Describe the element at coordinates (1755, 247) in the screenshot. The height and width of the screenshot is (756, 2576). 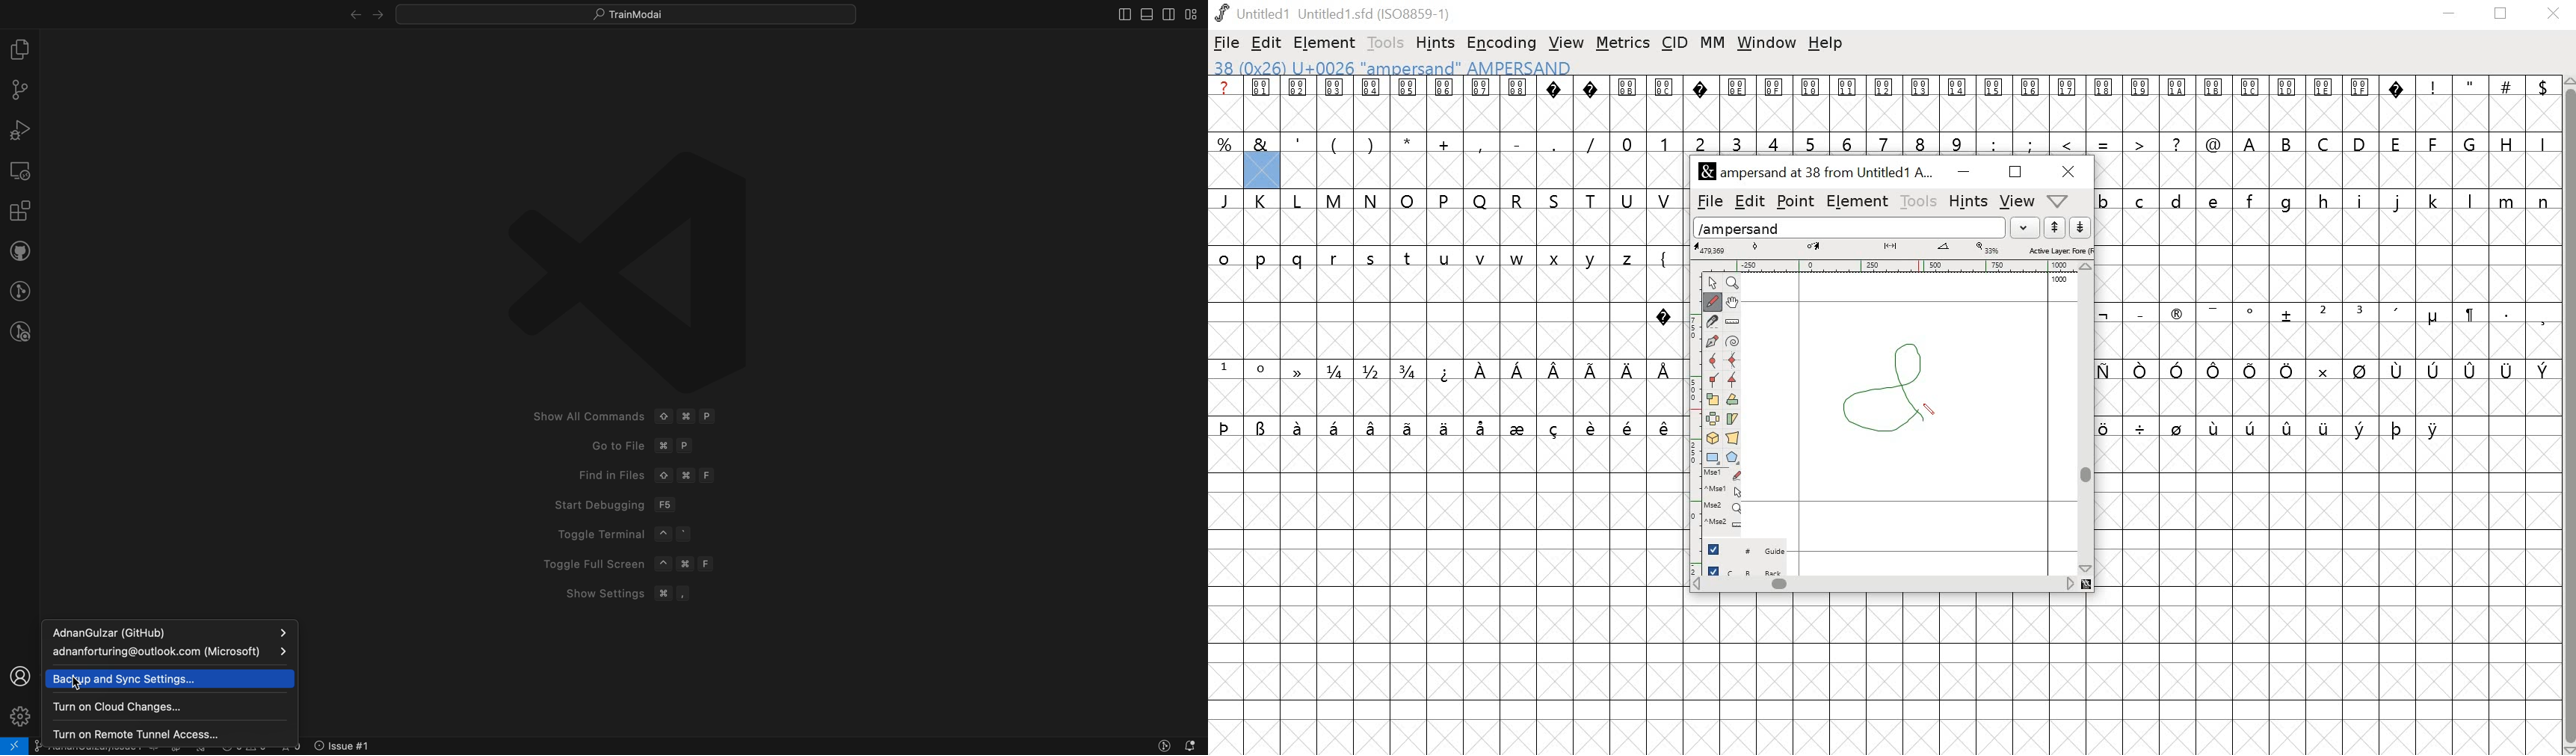
I see `curve point coordinate` at that location.